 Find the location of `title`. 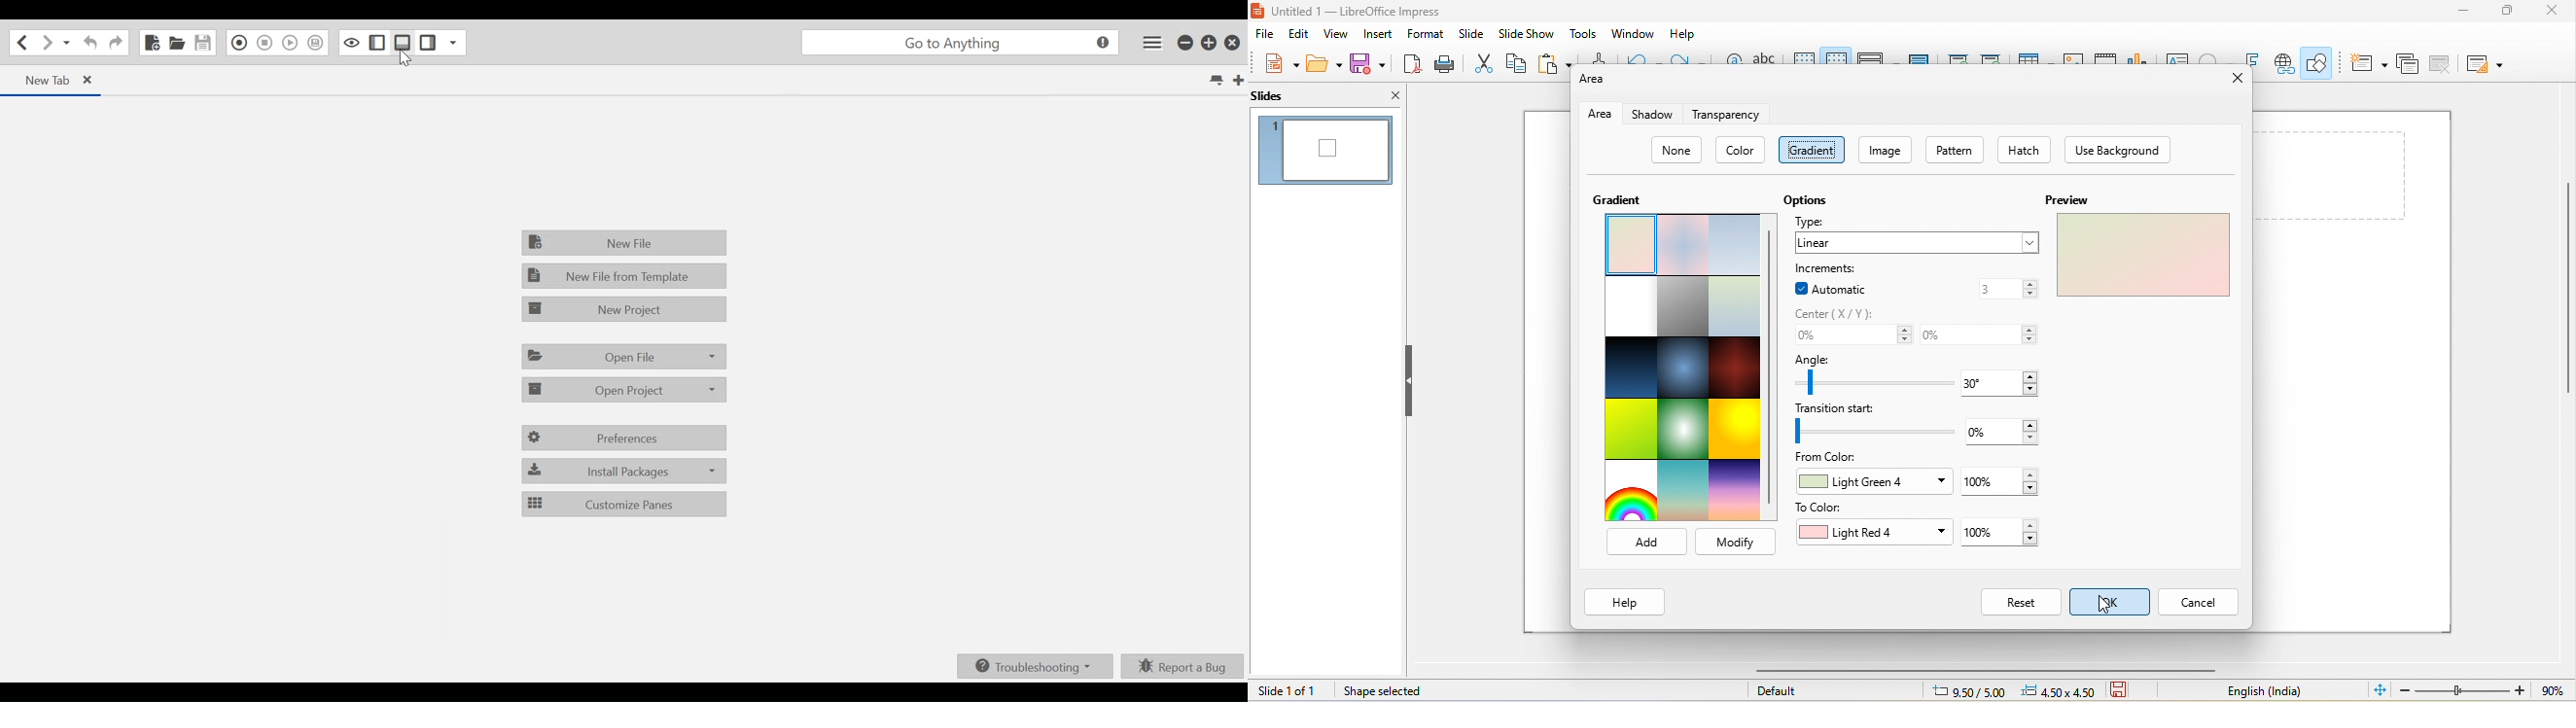

title is located at coordinates (1359, 11).